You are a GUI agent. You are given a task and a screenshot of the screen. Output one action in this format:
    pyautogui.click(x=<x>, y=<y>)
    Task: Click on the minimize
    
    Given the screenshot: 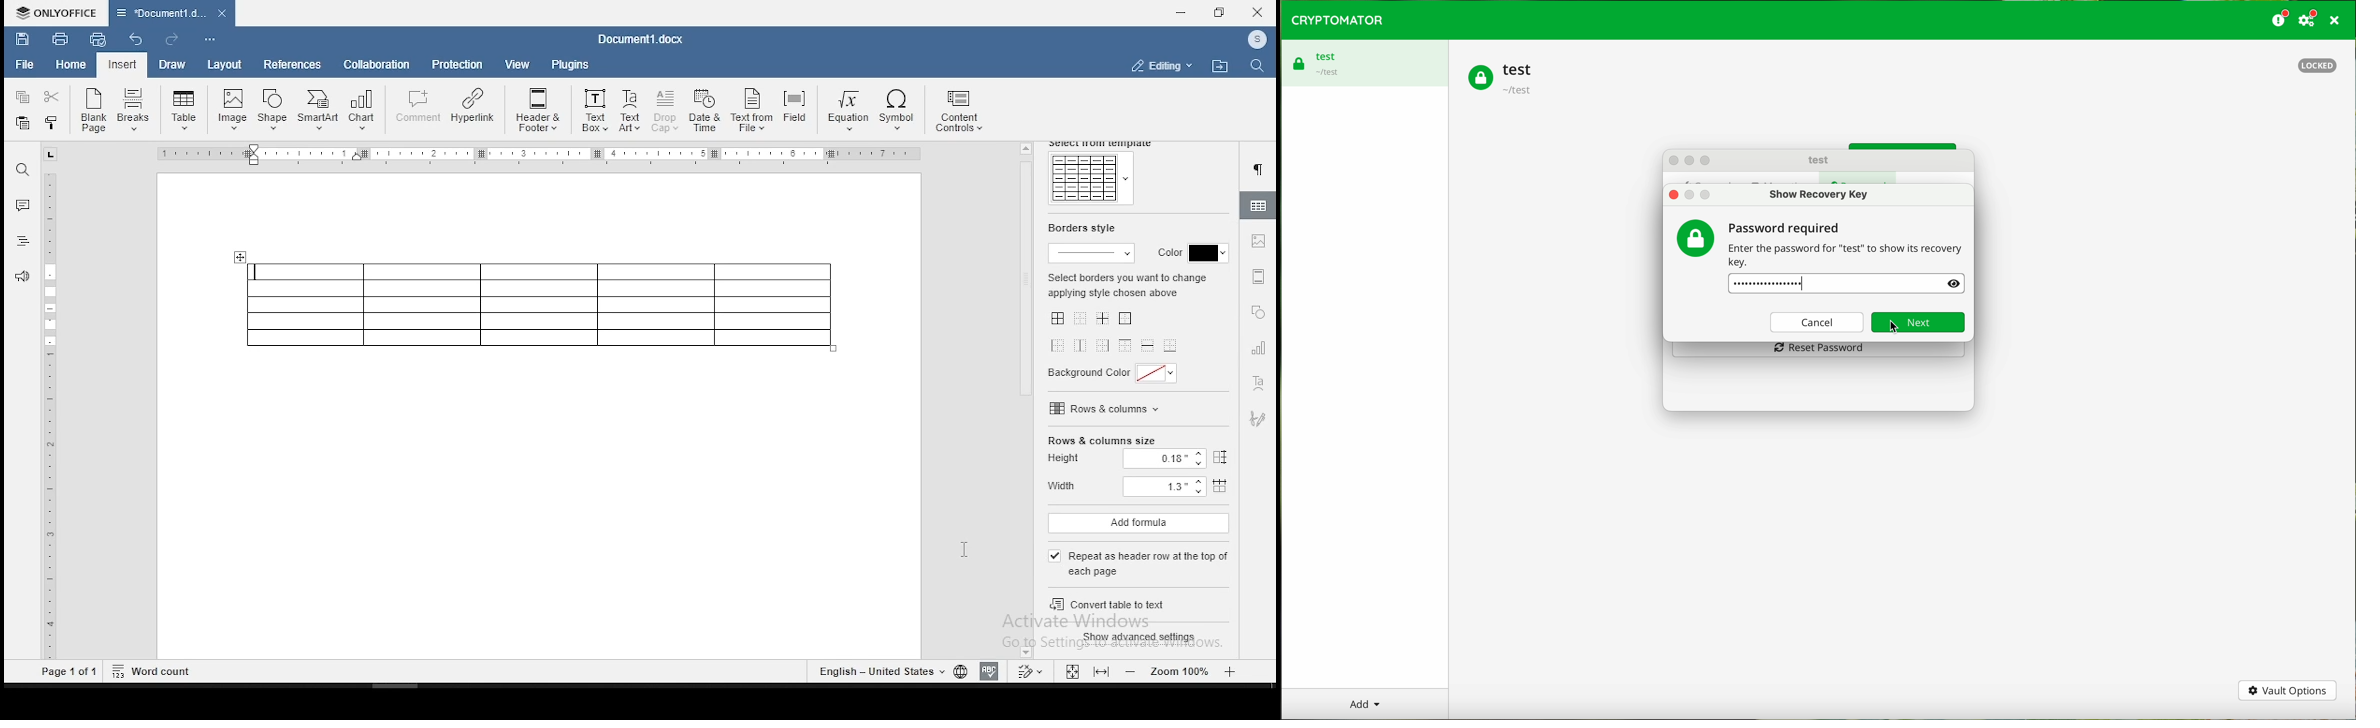 What is the action you would take?
    pyautogui.click(x=1183, y=12)
    